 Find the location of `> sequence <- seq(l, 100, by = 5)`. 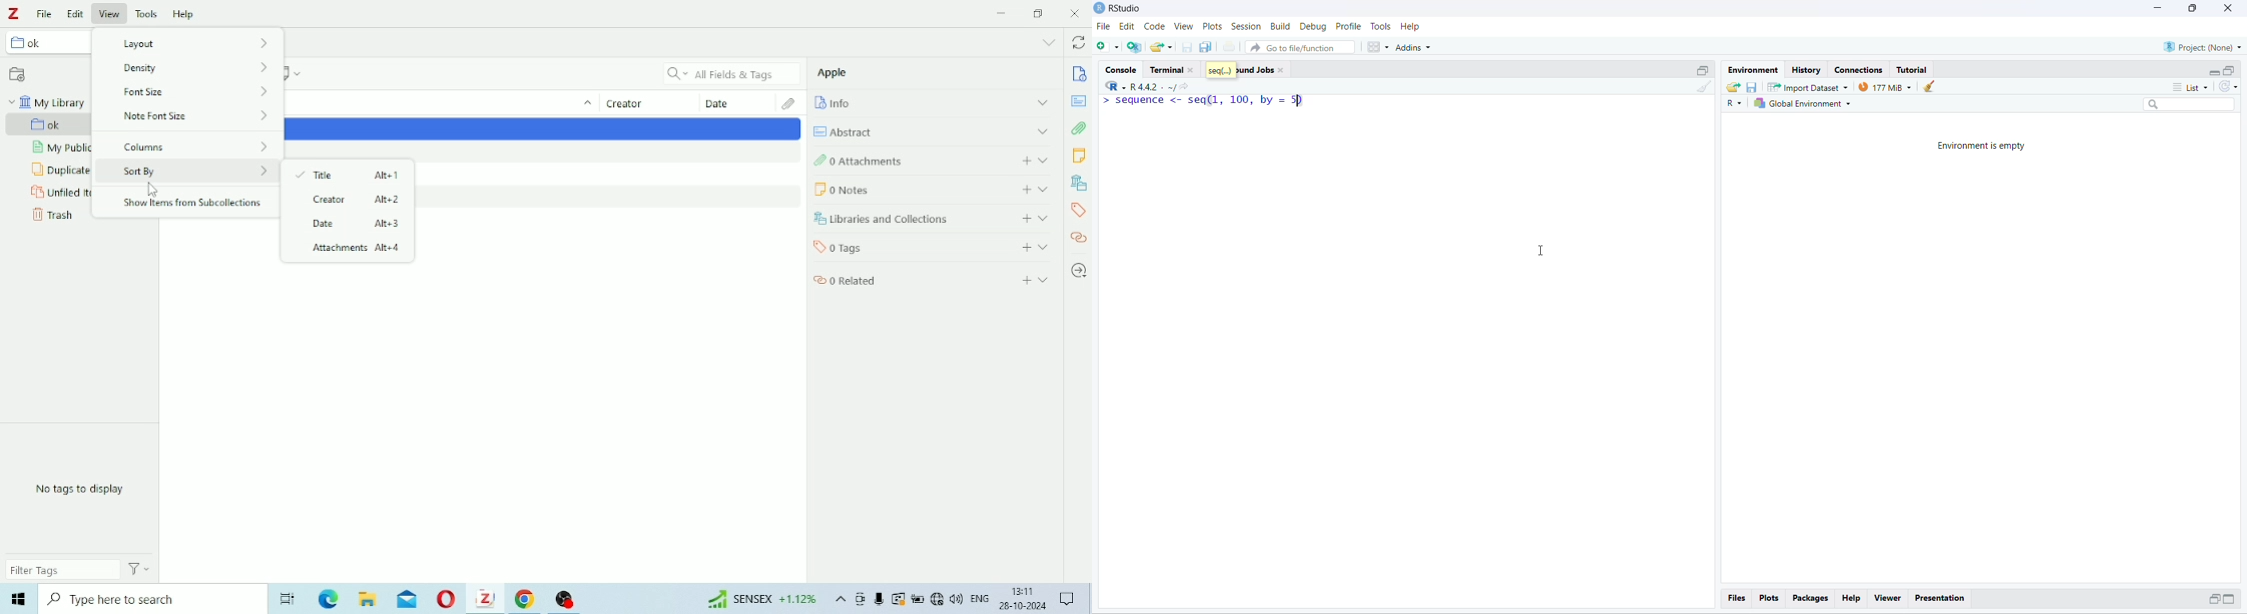

> sequence <- seq(l, 100, by = 5) is located at coordinates (1203, 101).